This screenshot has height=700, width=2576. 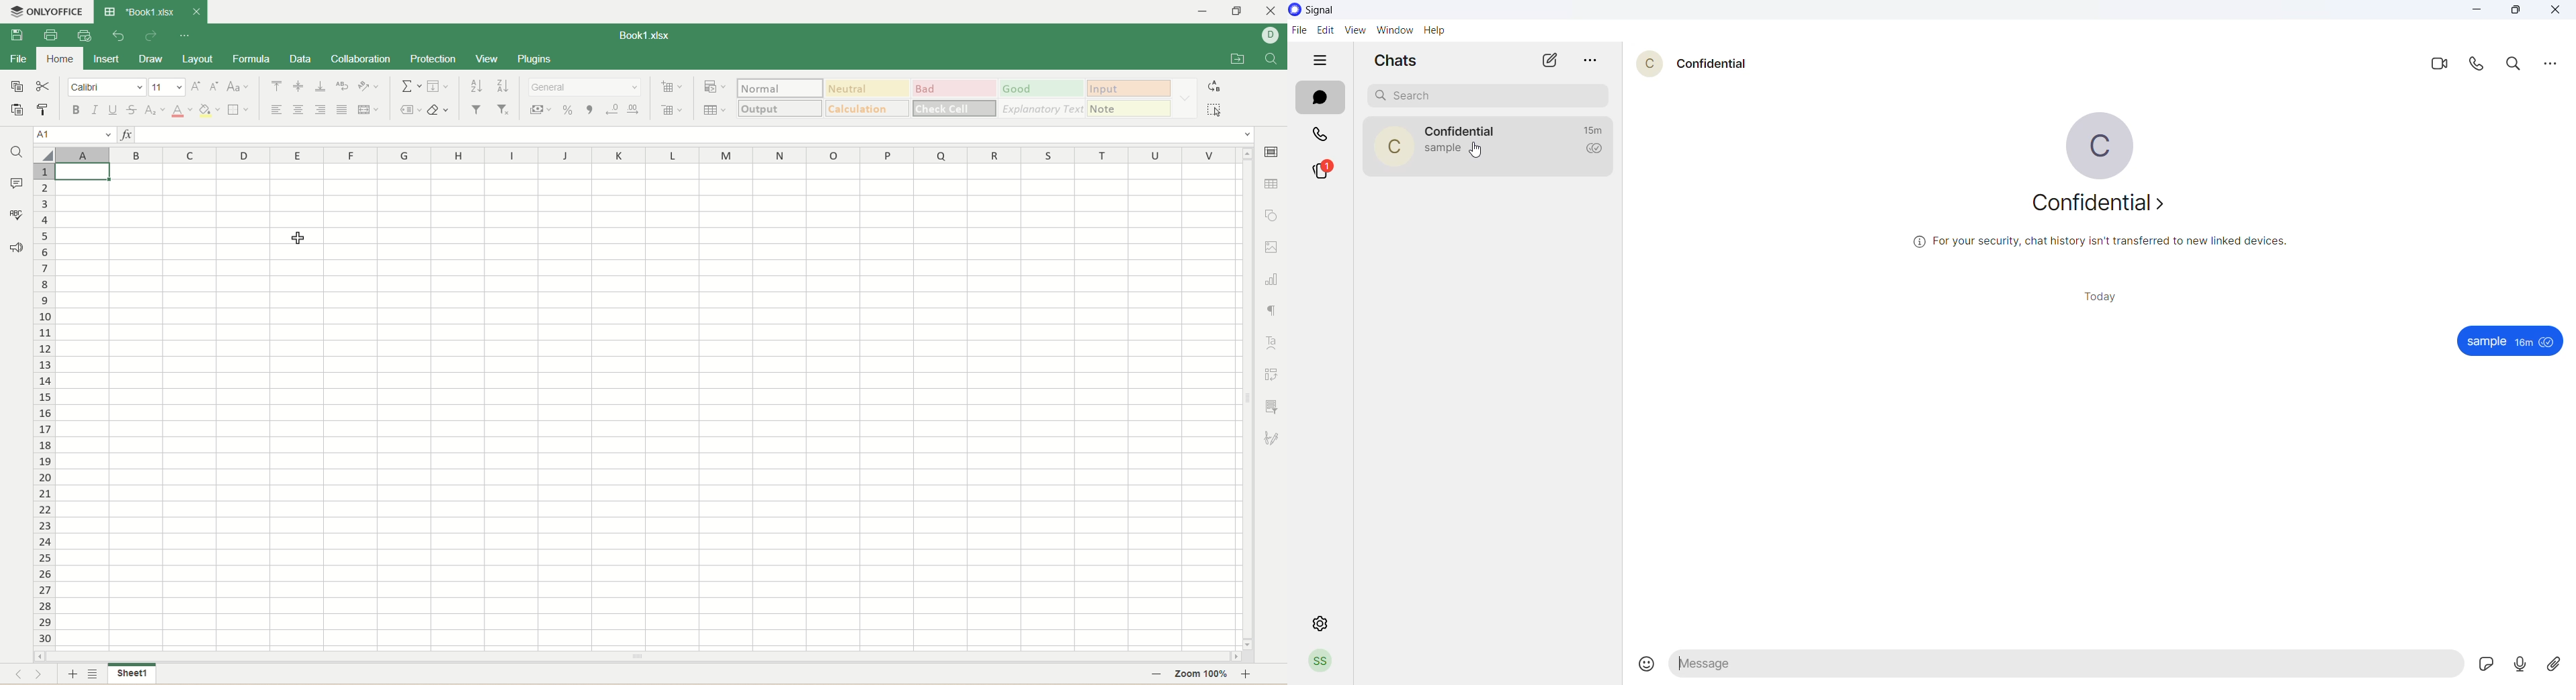 What do you see at coordinates (19, 86) in the screenshot?
I see `copy` at bounding box center [19, 86].